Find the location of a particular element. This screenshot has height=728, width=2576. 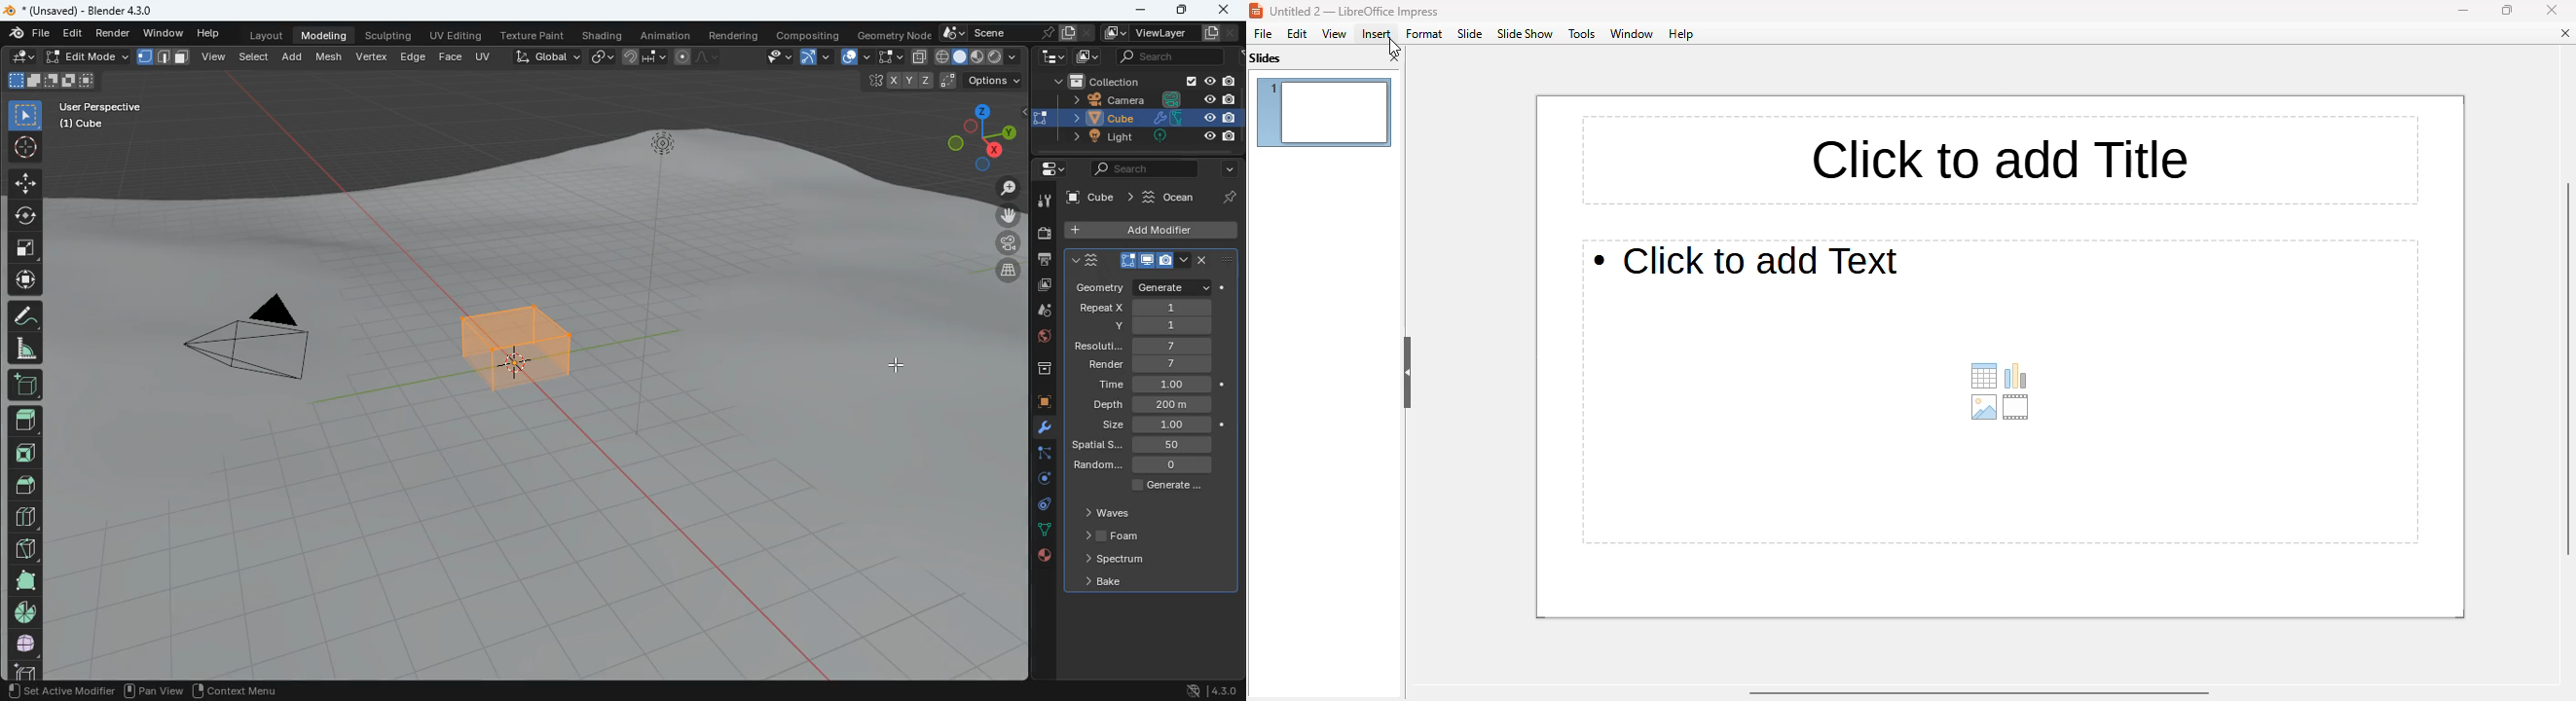

slides is located at coordinates (1266, 58).